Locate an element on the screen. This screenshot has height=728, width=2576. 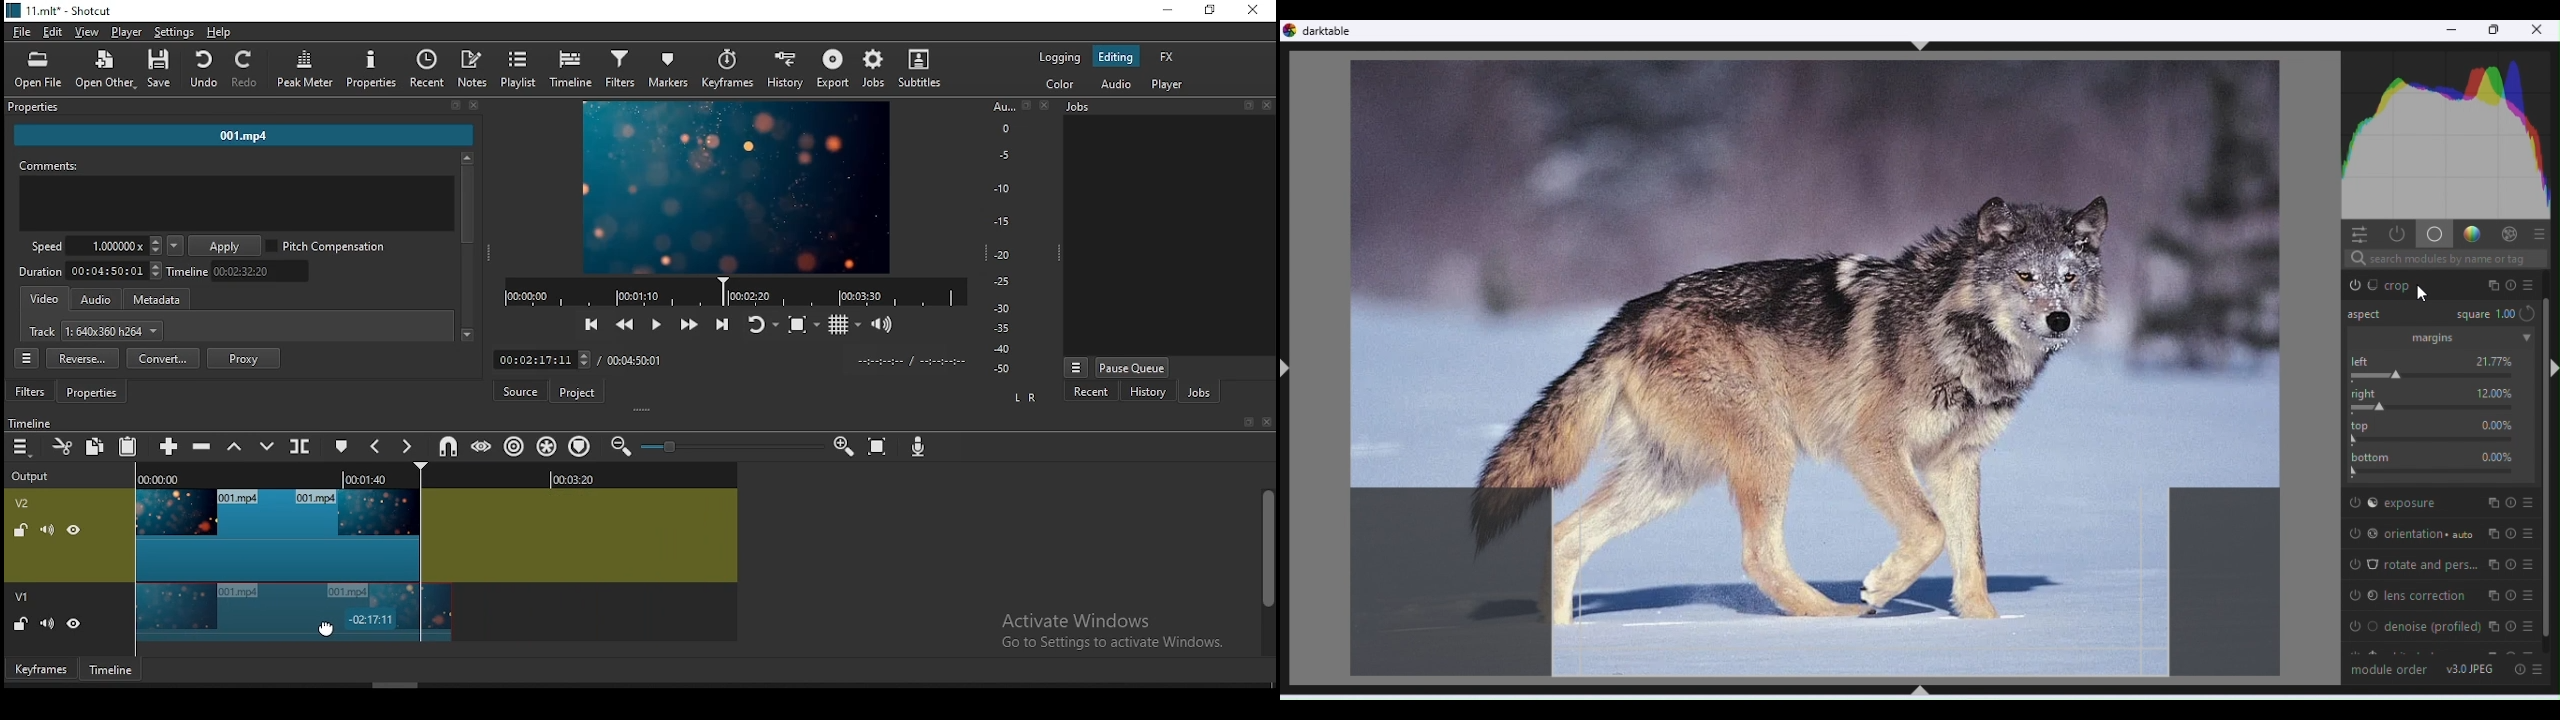
playback speed presets is located at coordinates (174, 246).